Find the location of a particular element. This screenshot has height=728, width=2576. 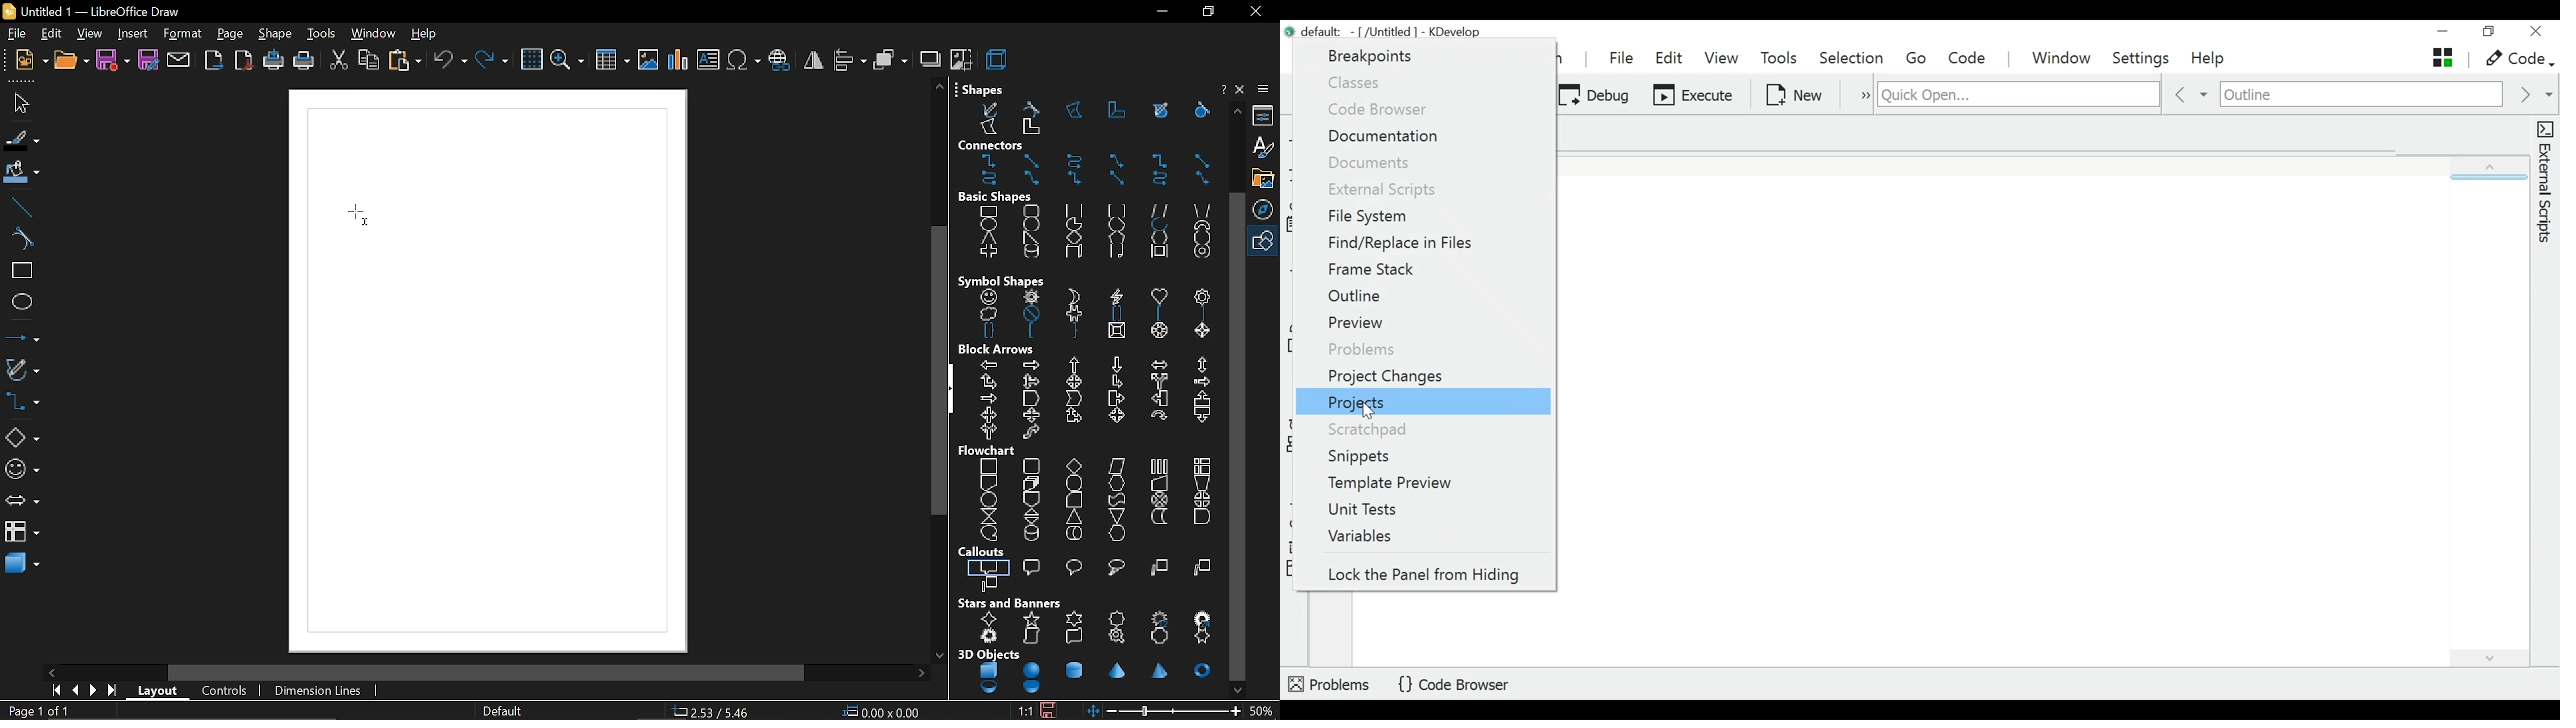

card is located at coordinates (1071, 500).